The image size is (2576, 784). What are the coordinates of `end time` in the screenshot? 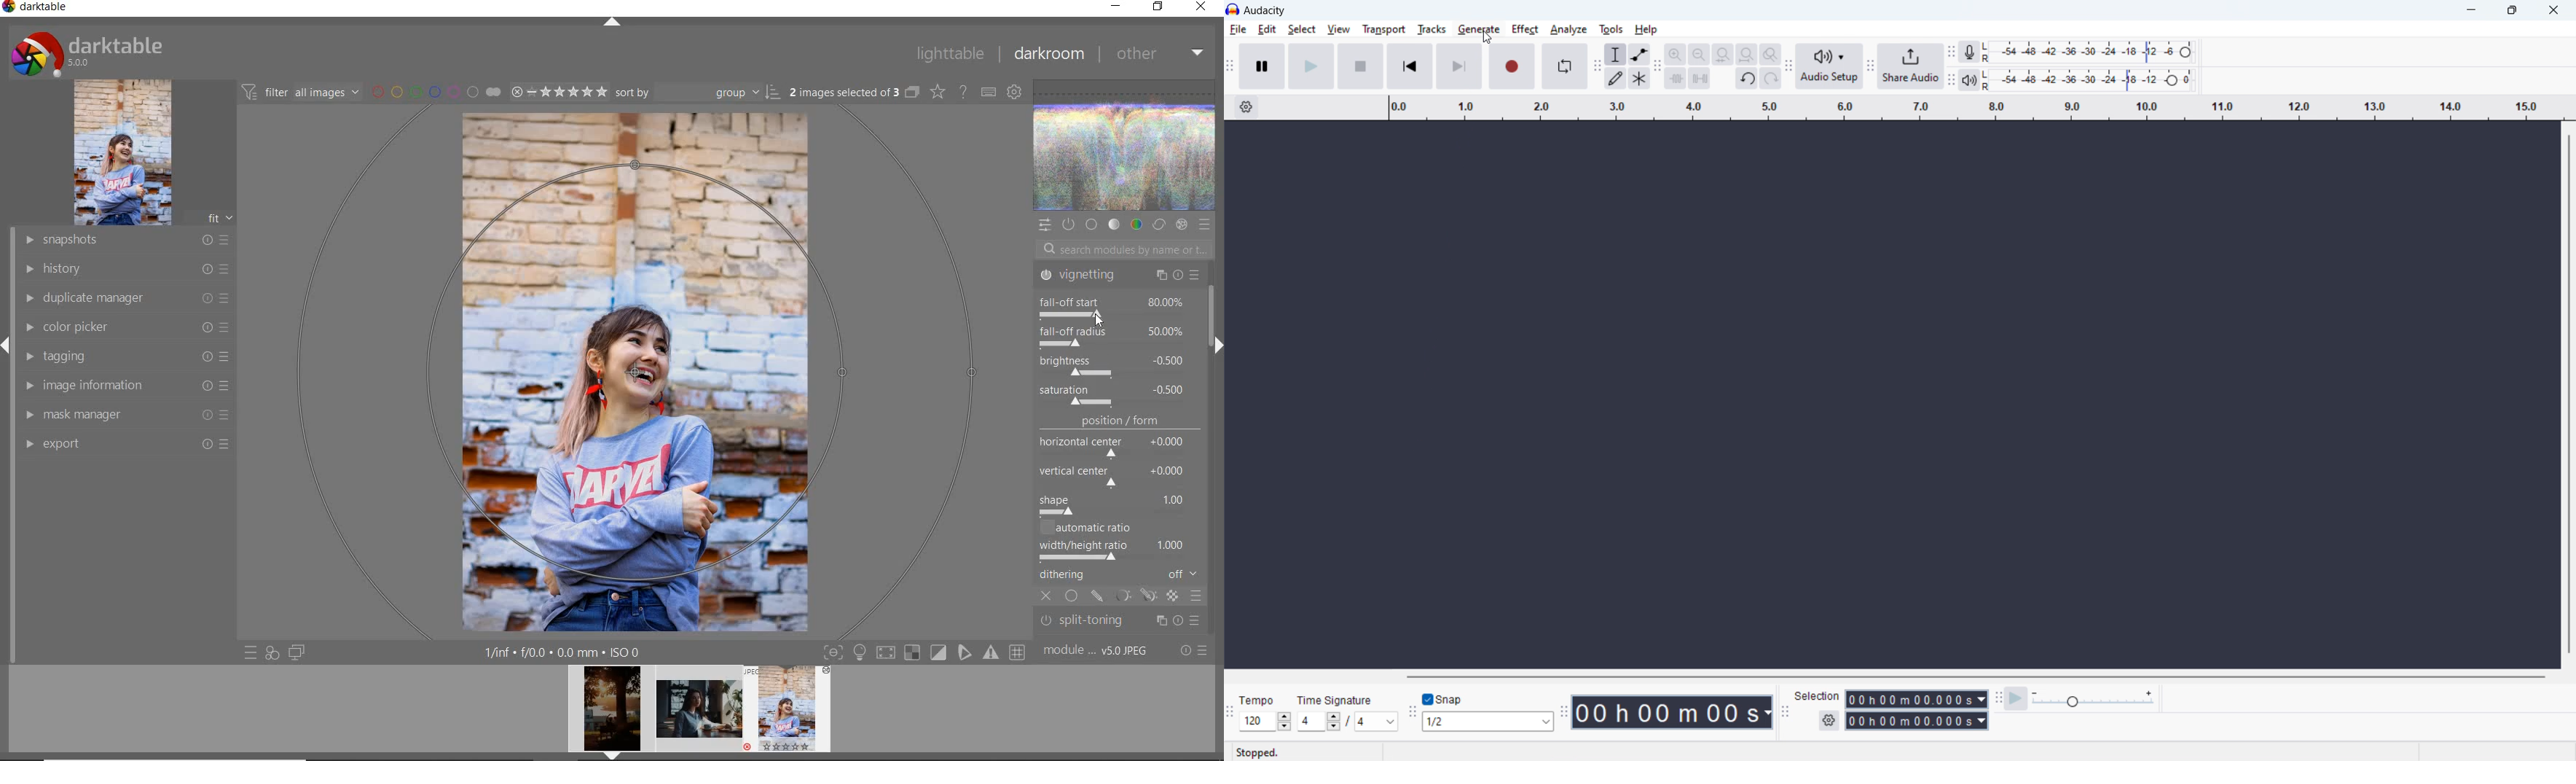 It's located at (1915, 720).